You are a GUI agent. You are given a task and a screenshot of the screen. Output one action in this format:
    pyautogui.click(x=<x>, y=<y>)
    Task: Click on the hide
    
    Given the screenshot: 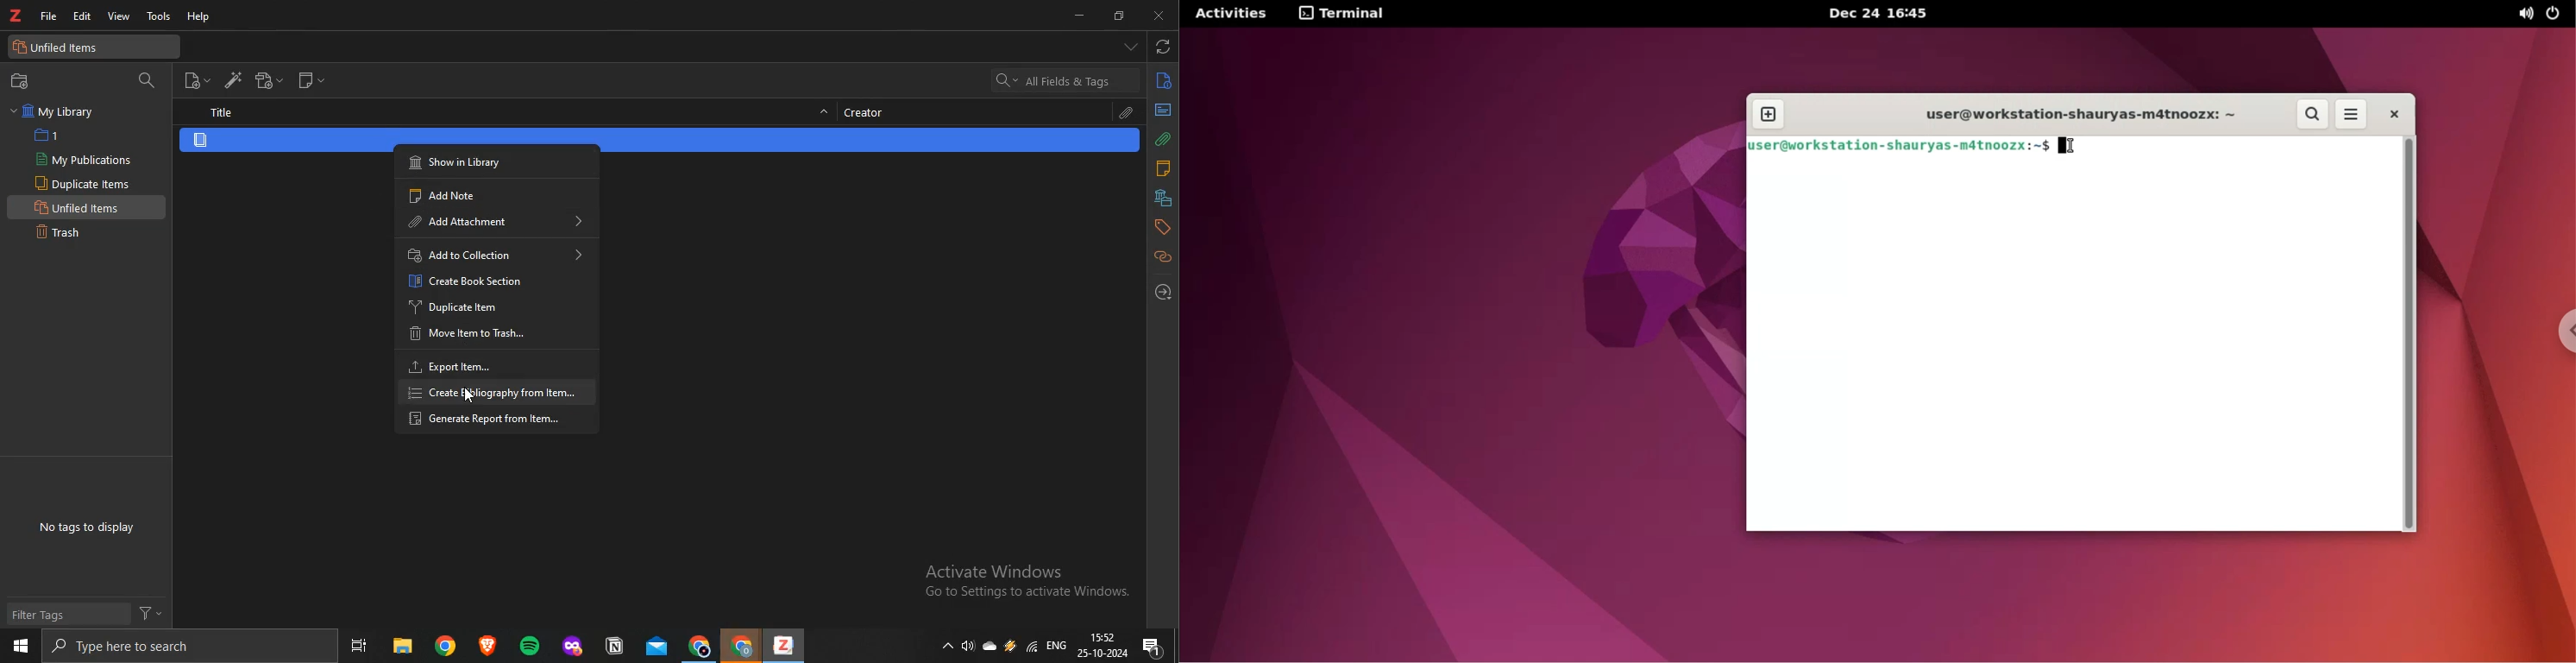 What is the action you would take?
    pyautogui.click(x=825, y=115)
    